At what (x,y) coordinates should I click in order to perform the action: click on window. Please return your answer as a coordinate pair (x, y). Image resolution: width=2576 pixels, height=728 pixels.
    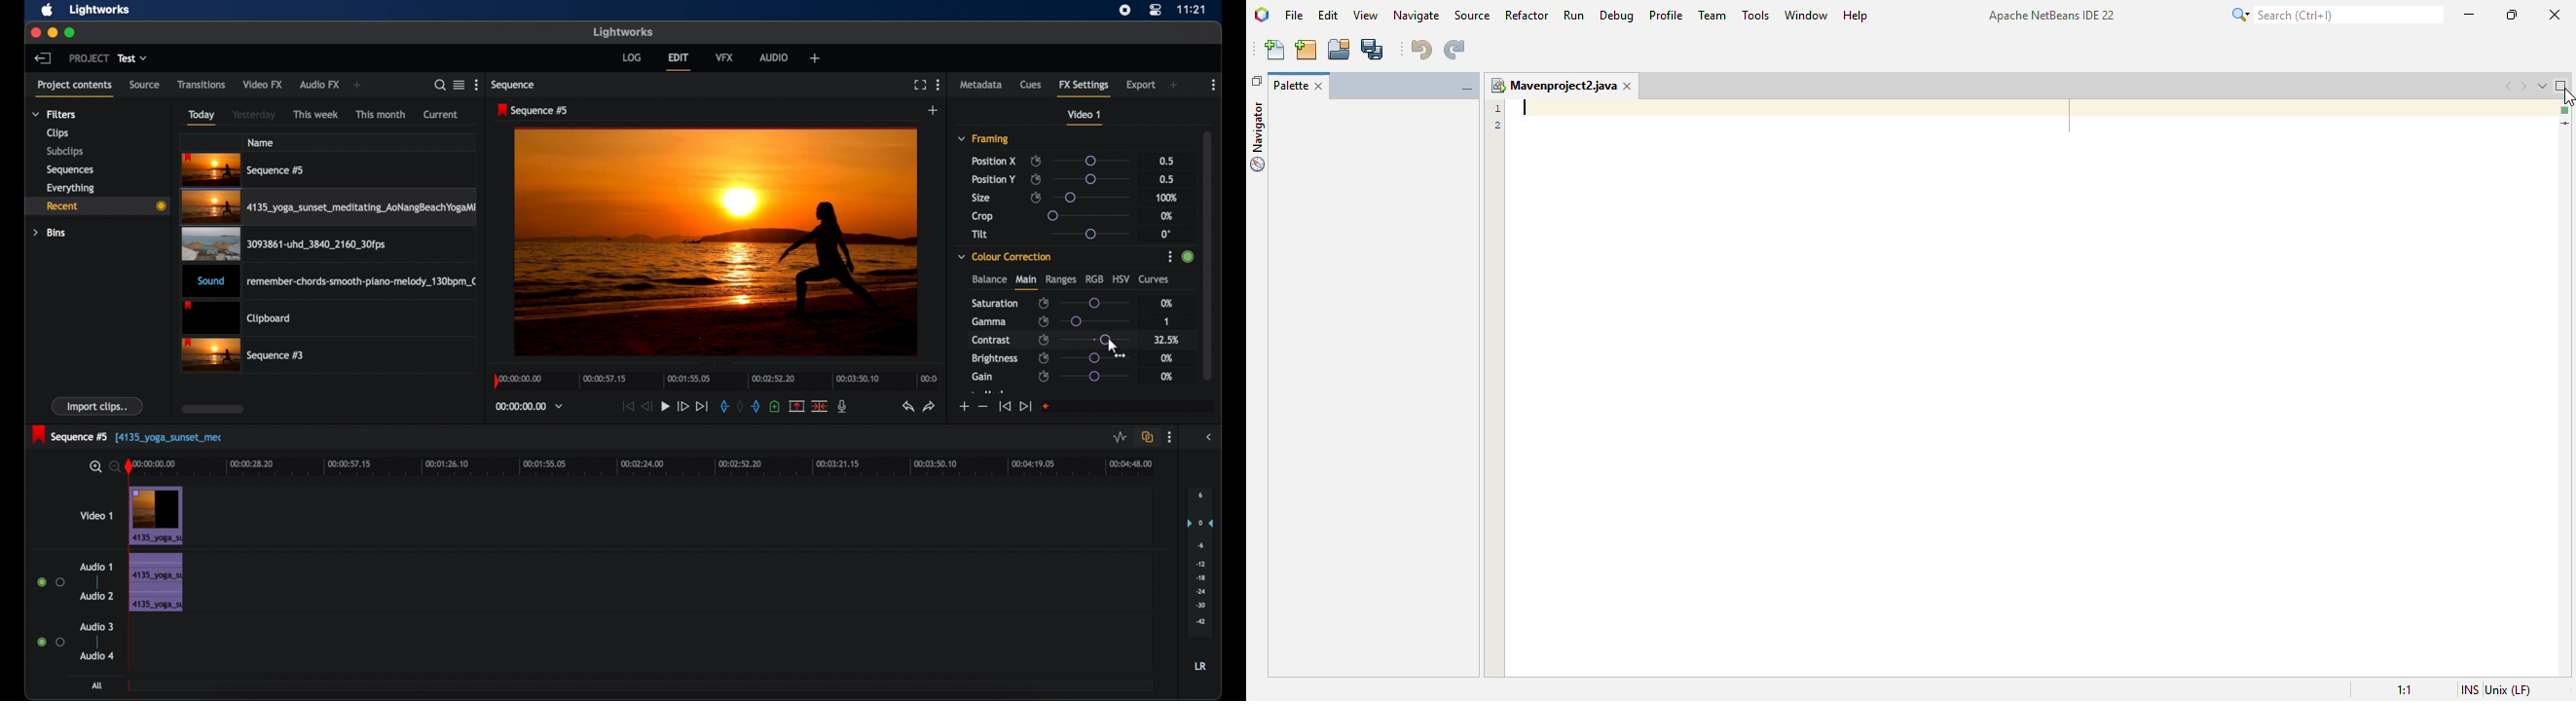
    Looking at the image, I should click on (1807, 15).